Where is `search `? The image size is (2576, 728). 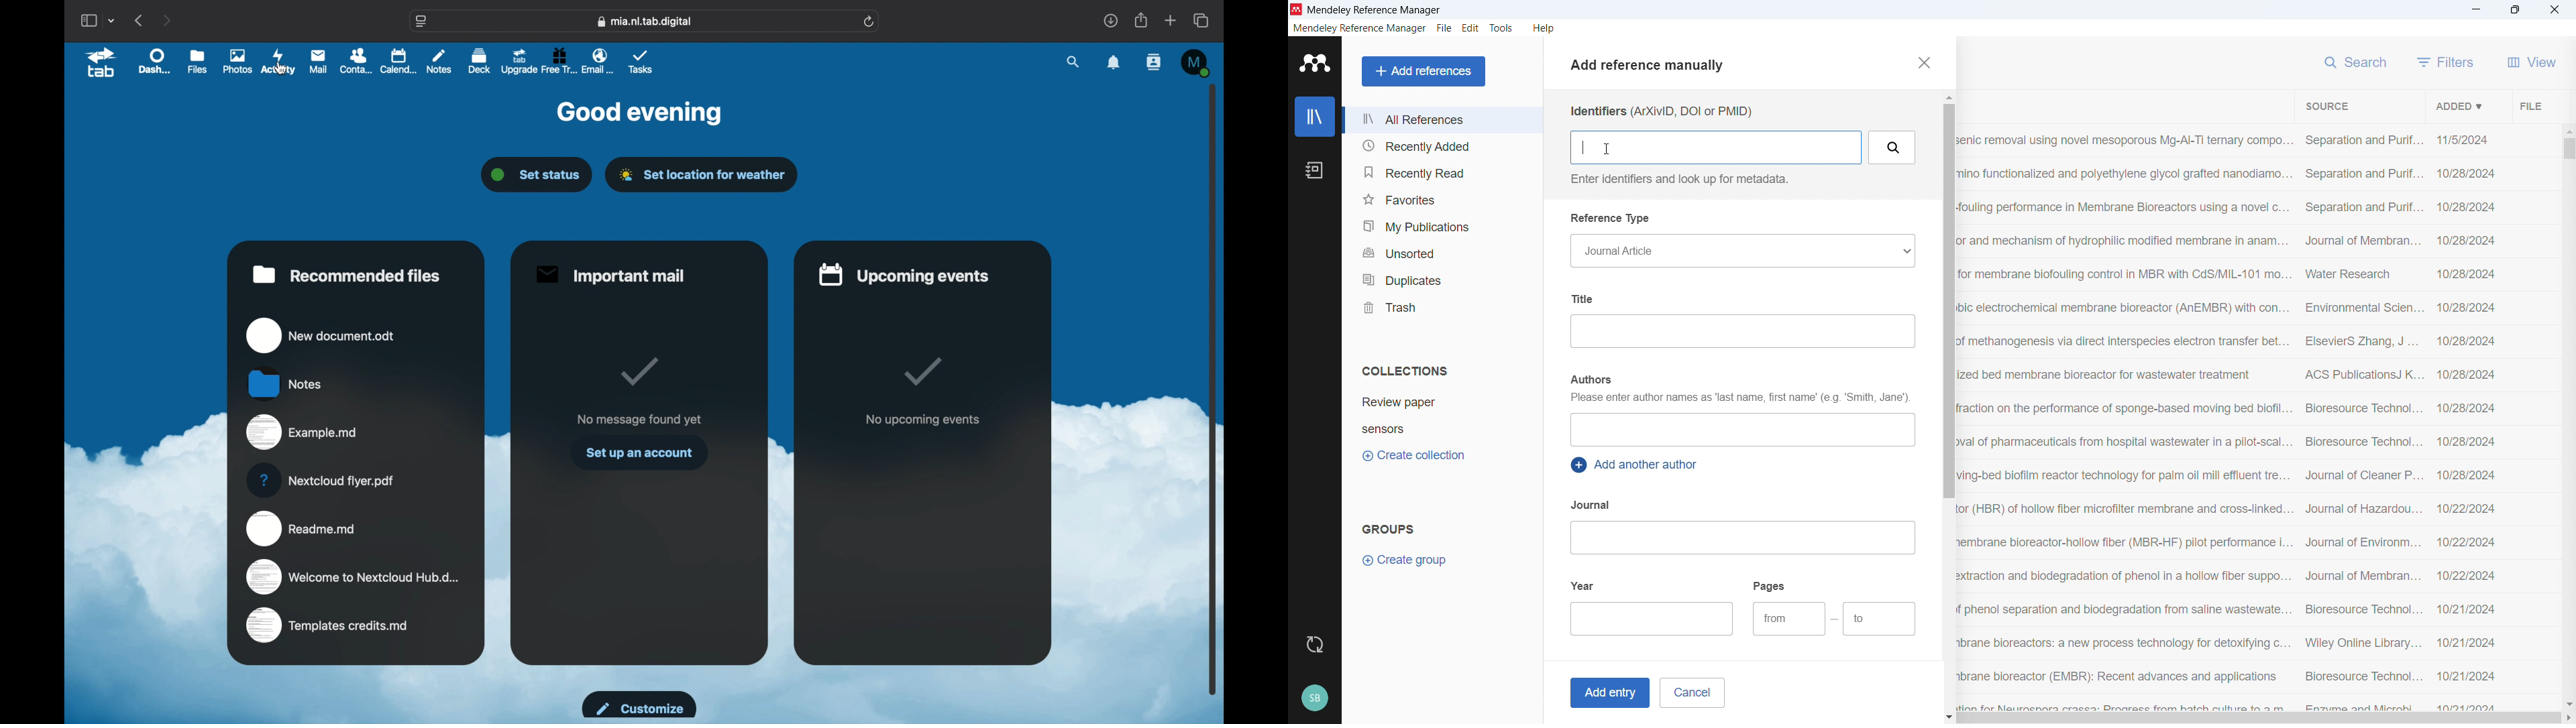 search  is located at coordinates (2357, 60).